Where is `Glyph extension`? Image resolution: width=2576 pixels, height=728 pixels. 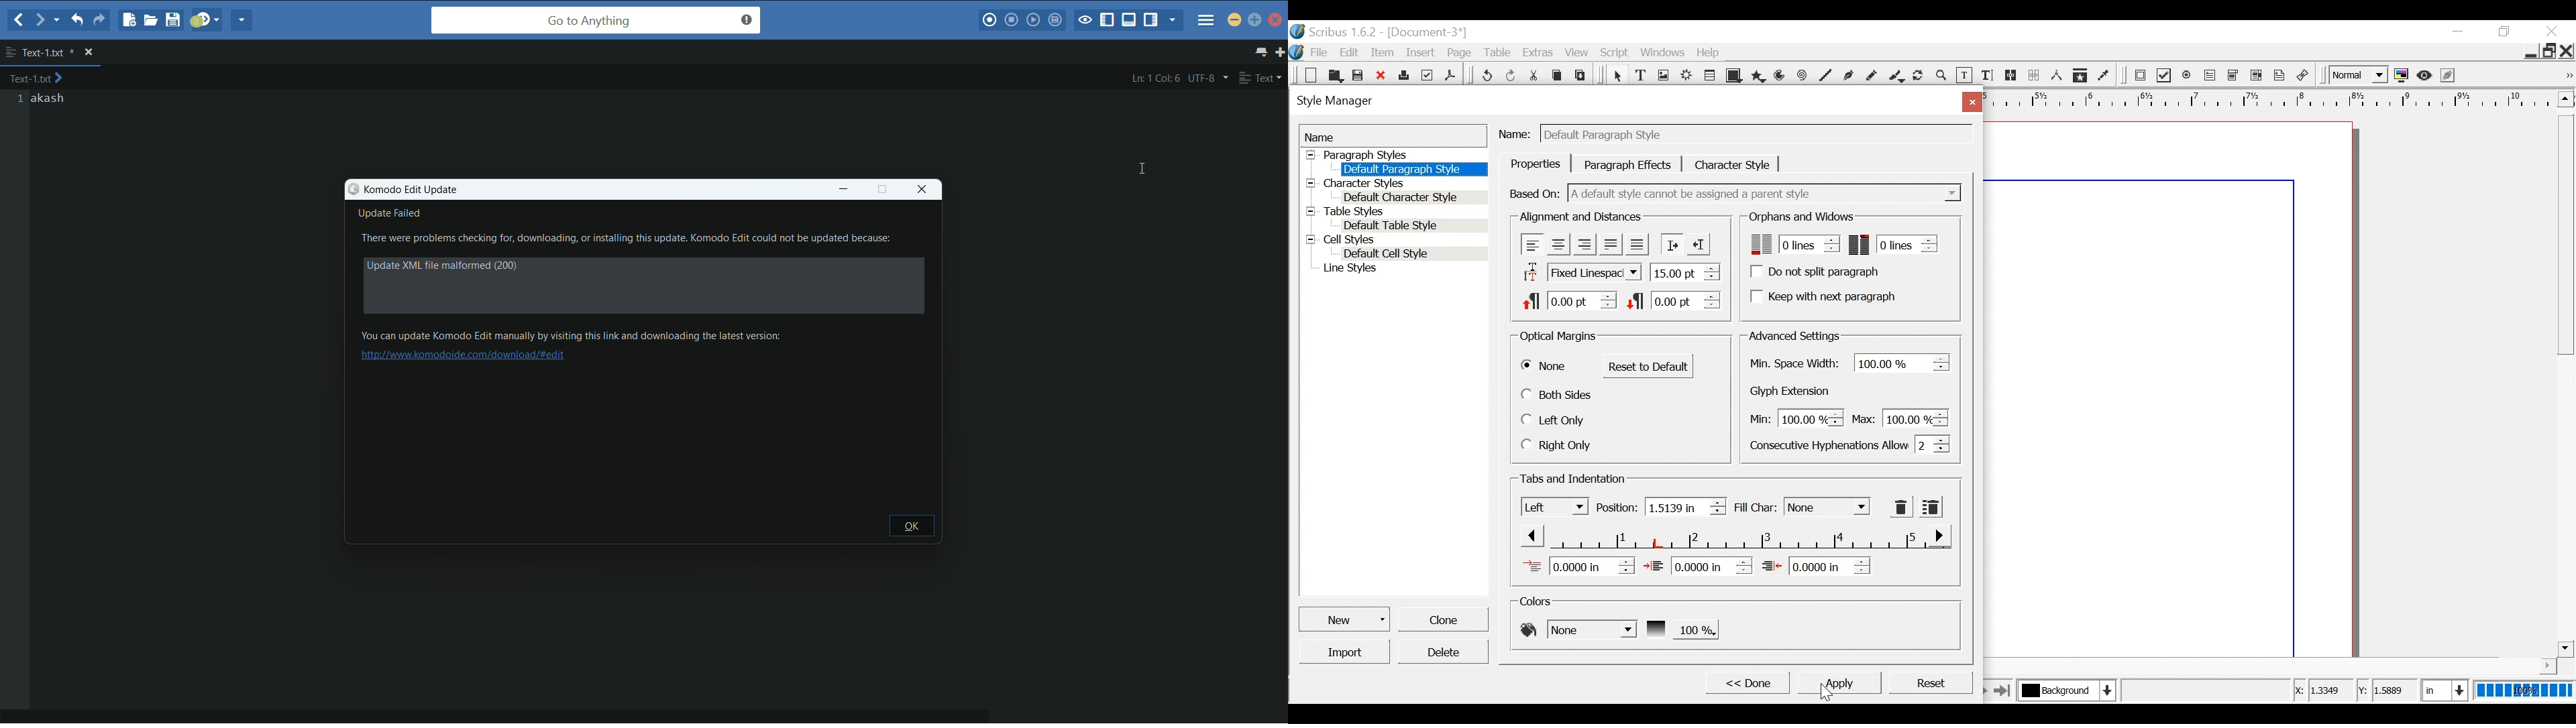
Glyph extension is located at coordinates (1793, 391).